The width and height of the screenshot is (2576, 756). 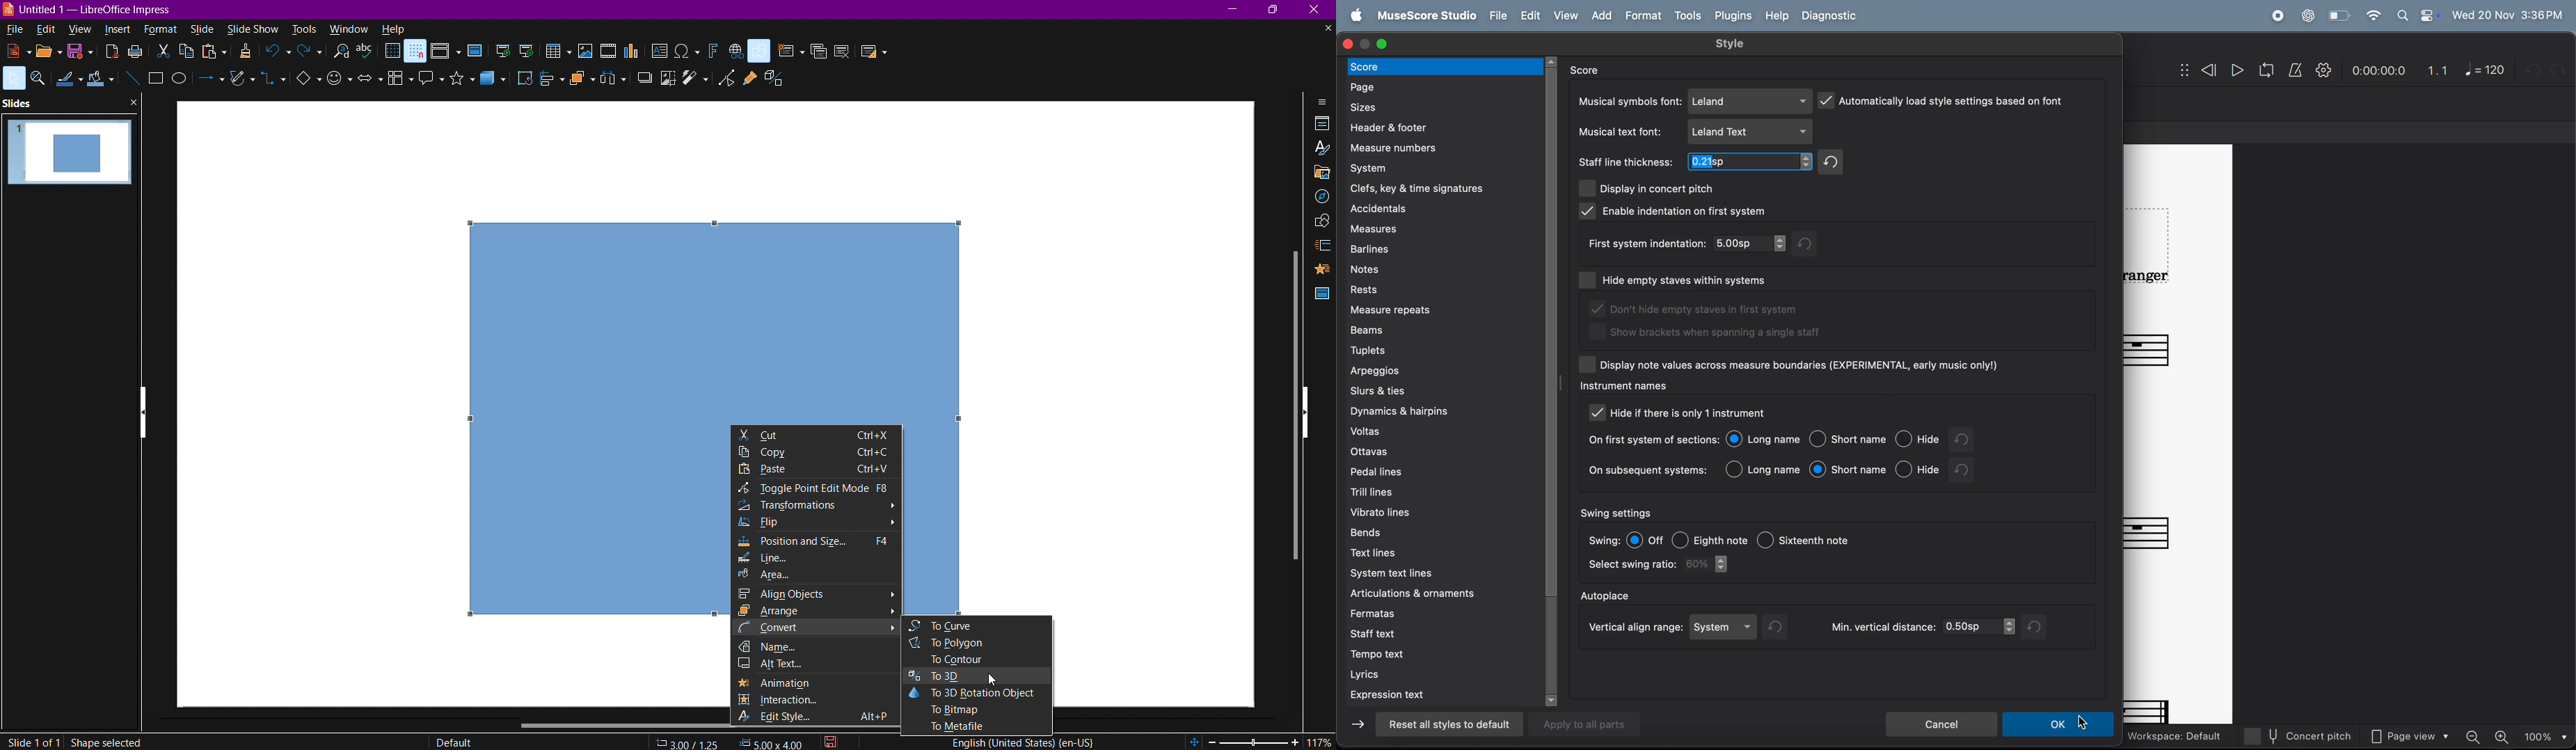 I want to click on battery, so click(x=2338, y=16).